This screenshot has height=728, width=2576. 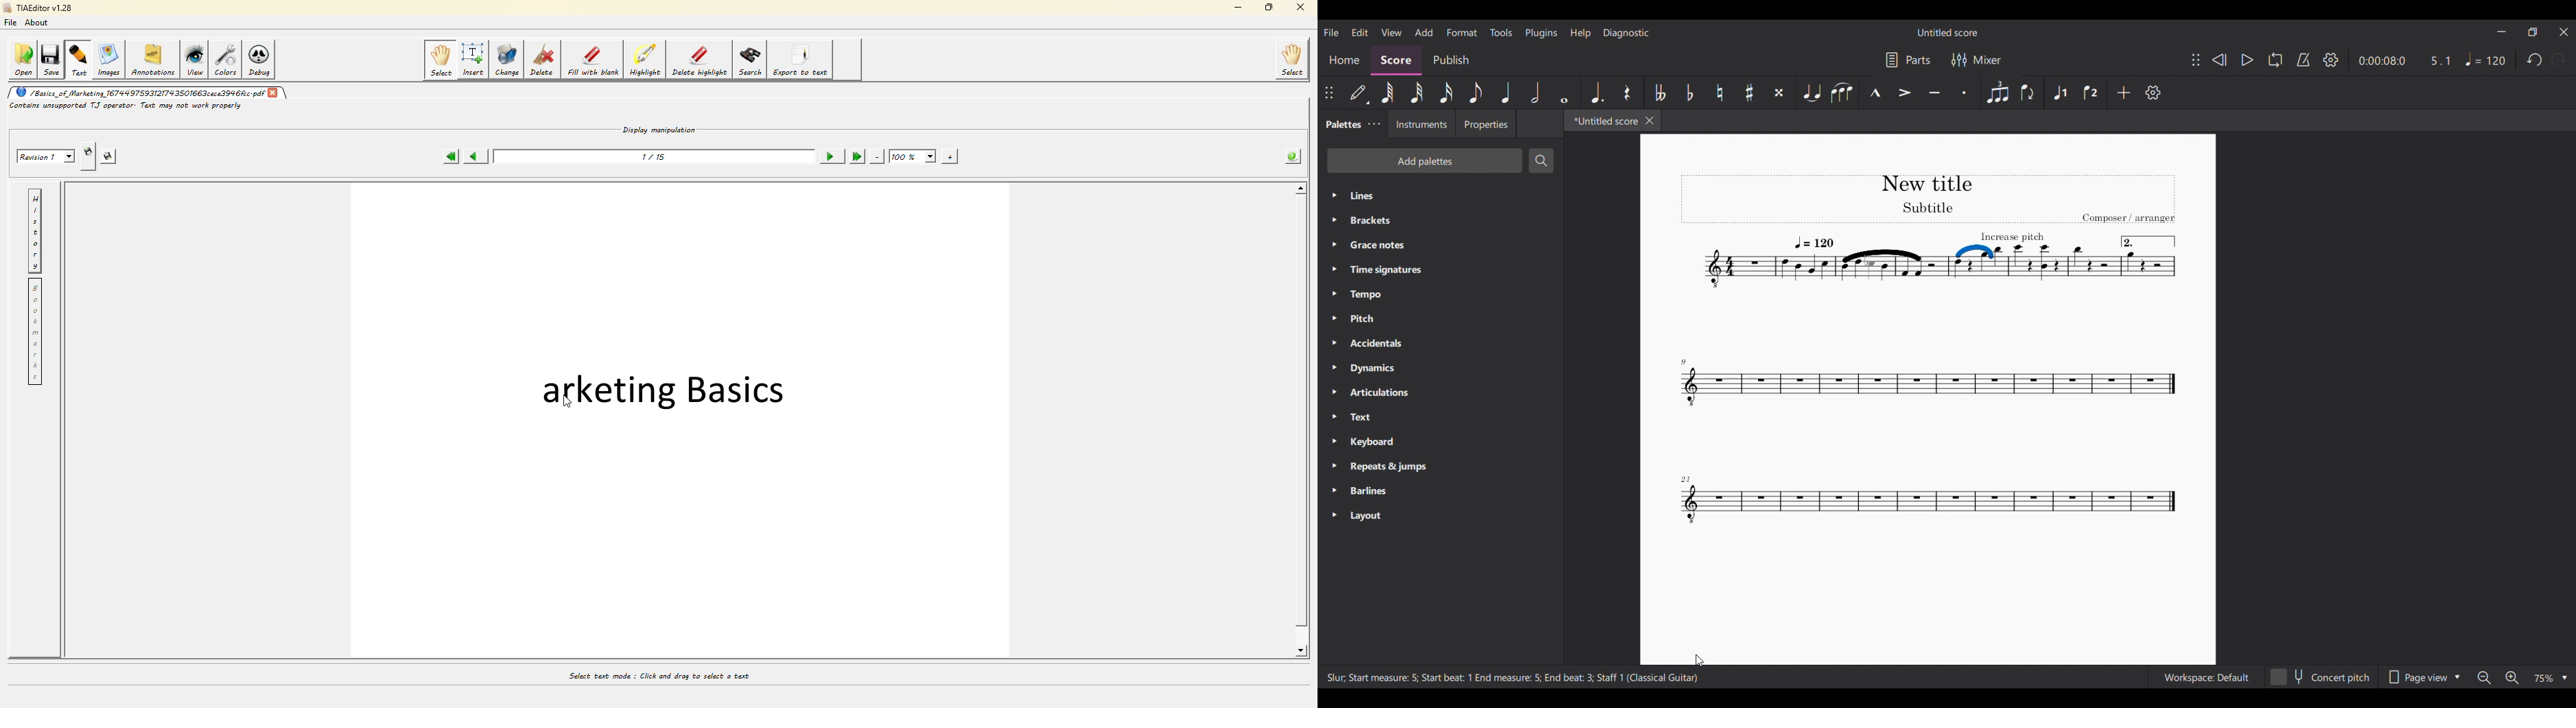 What do you see at coordinates (1542, 33) in the screenshot?
I see `Plugins menu` at bounding box center [1542, 33].